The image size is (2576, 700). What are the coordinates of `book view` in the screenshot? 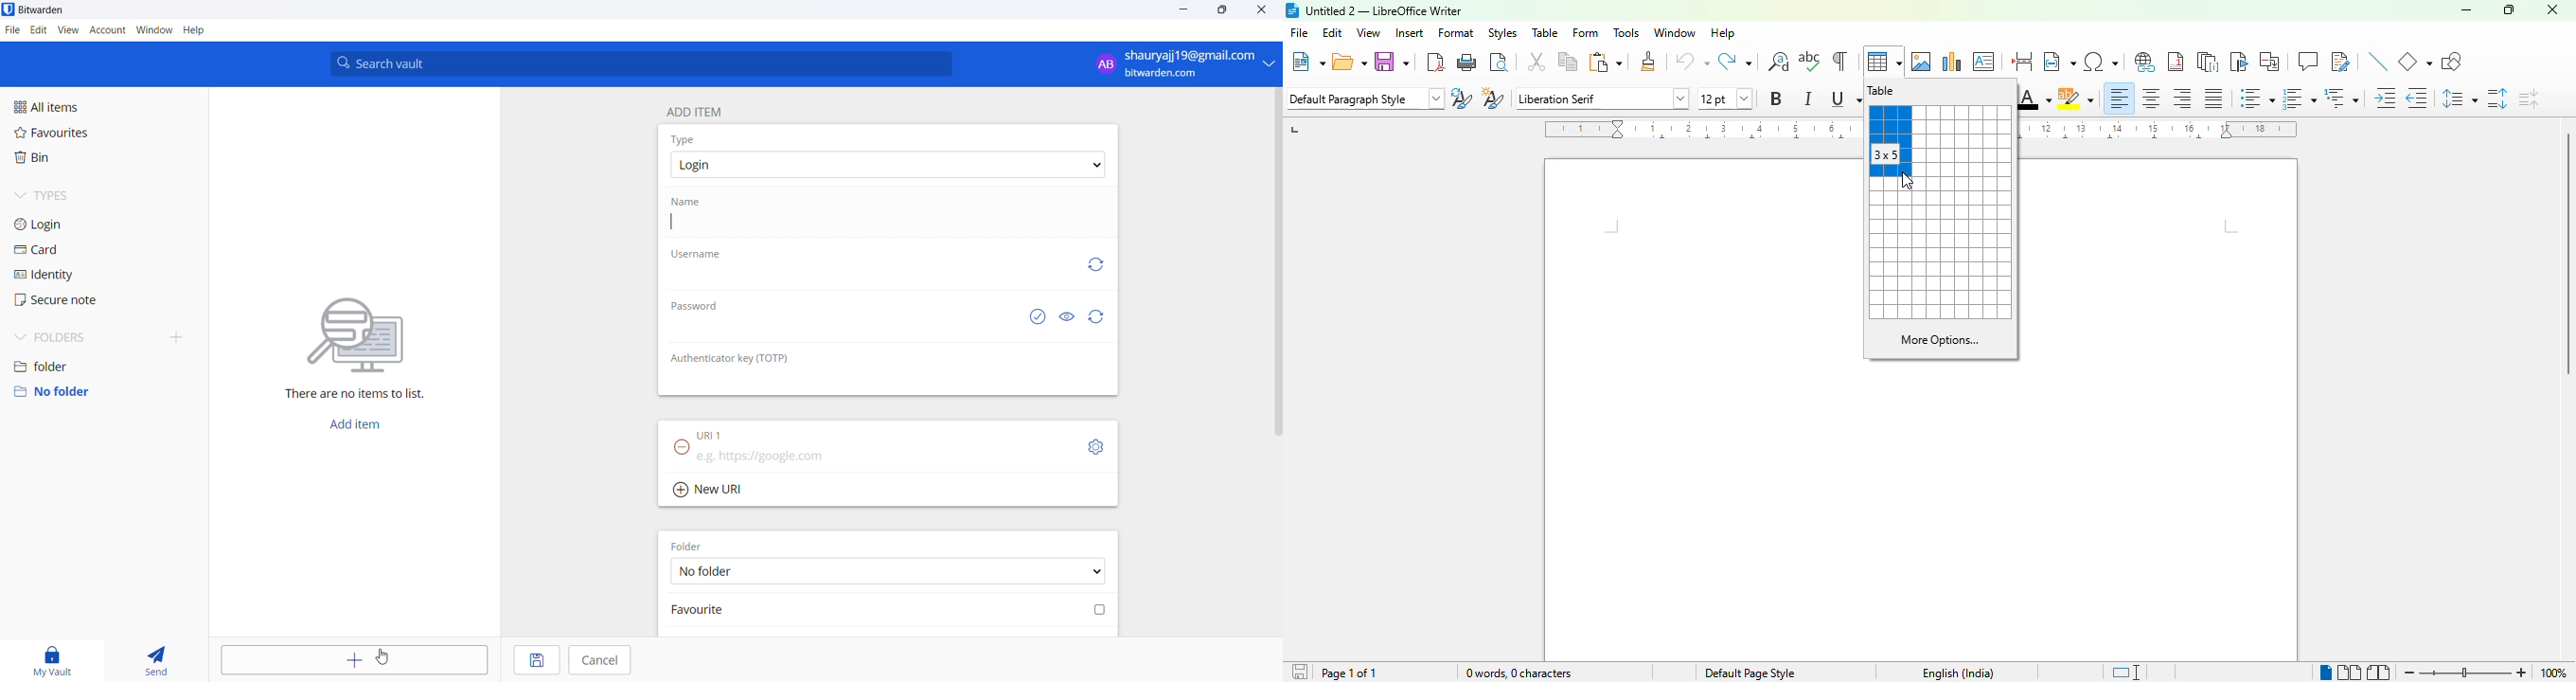 It's located at (2379, 673).